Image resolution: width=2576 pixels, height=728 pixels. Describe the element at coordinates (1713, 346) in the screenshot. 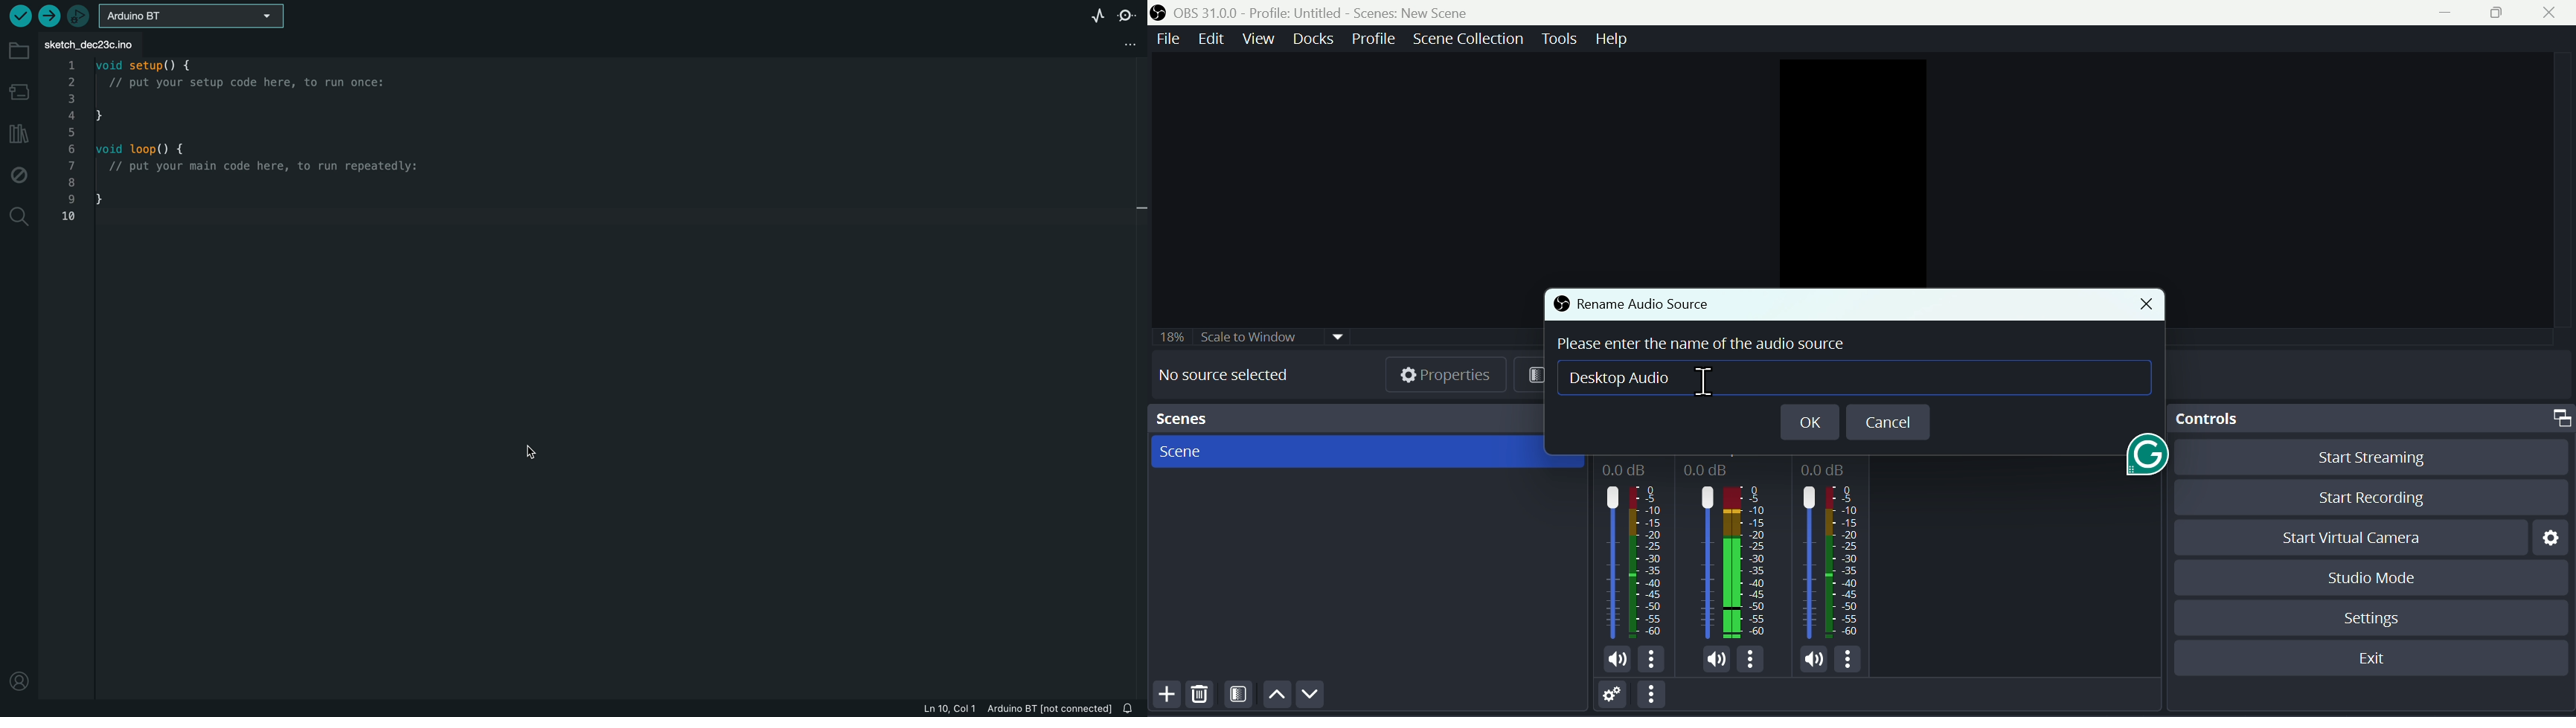

I see `Please enter the name of the audio source` at that location.